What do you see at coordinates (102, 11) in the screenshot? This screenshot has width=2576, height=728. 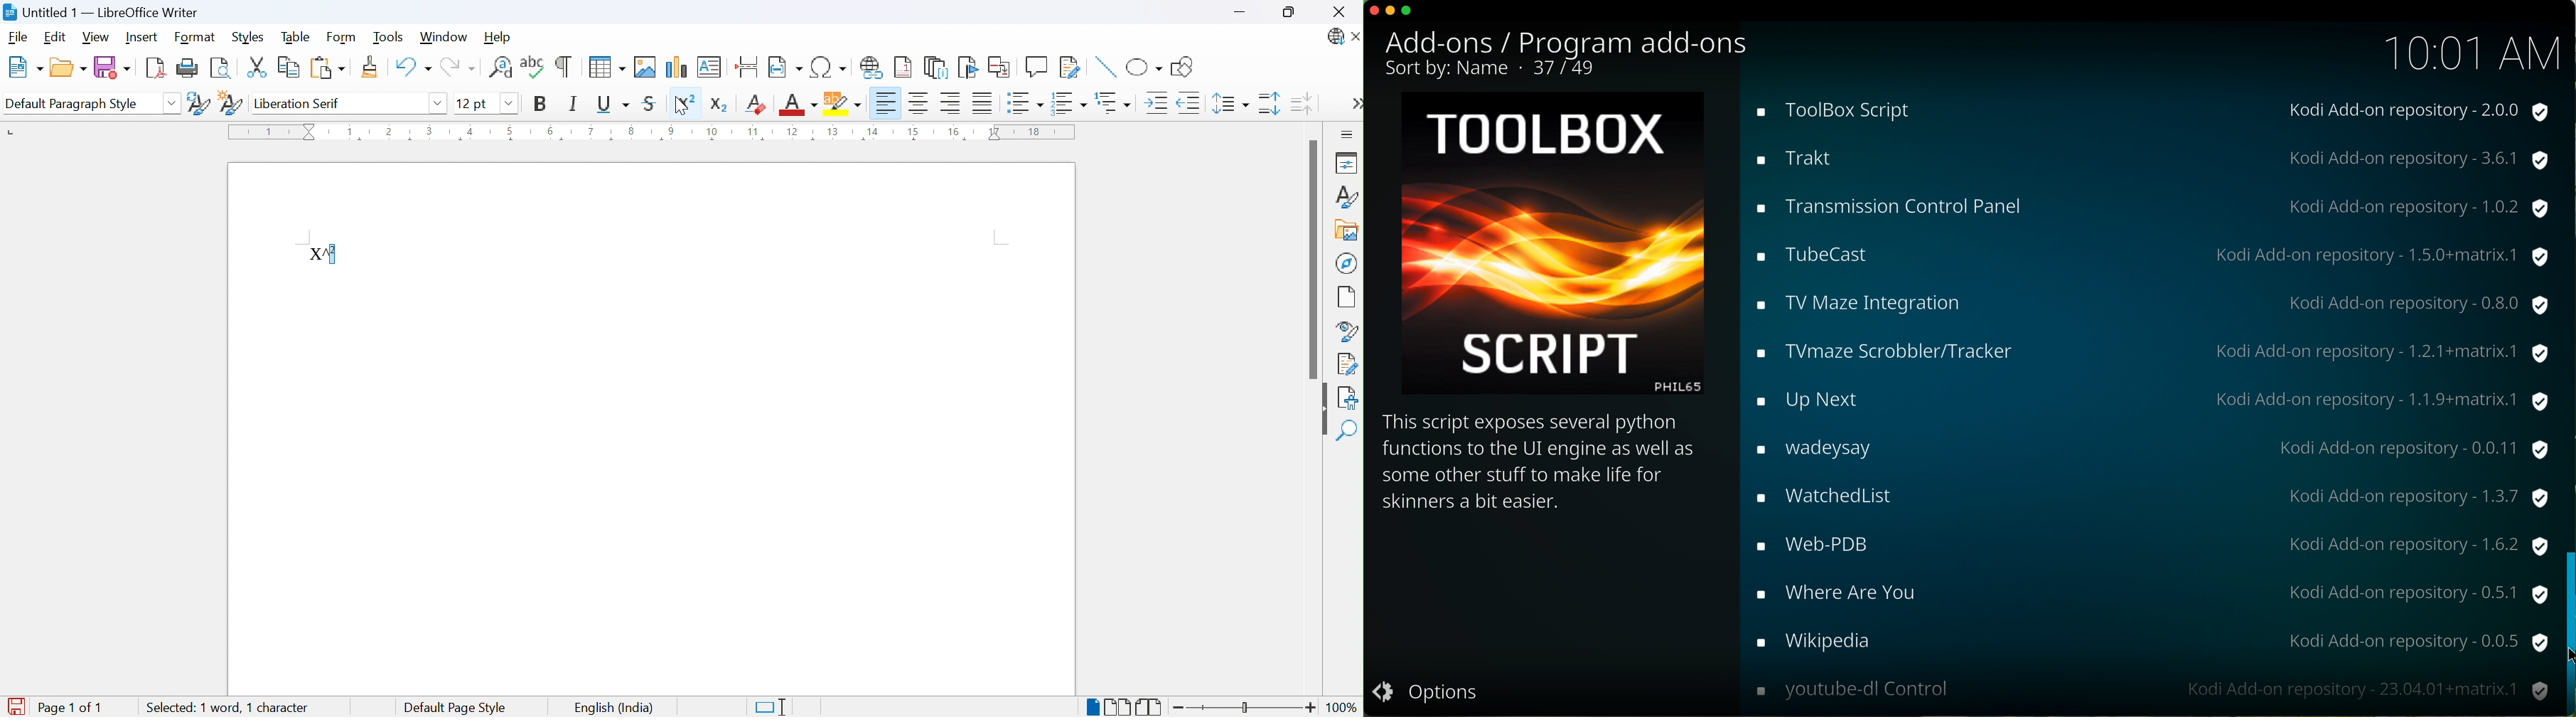 I see `Untitled 1 - LibreOffice Writer` at bounding box center [102, 11].